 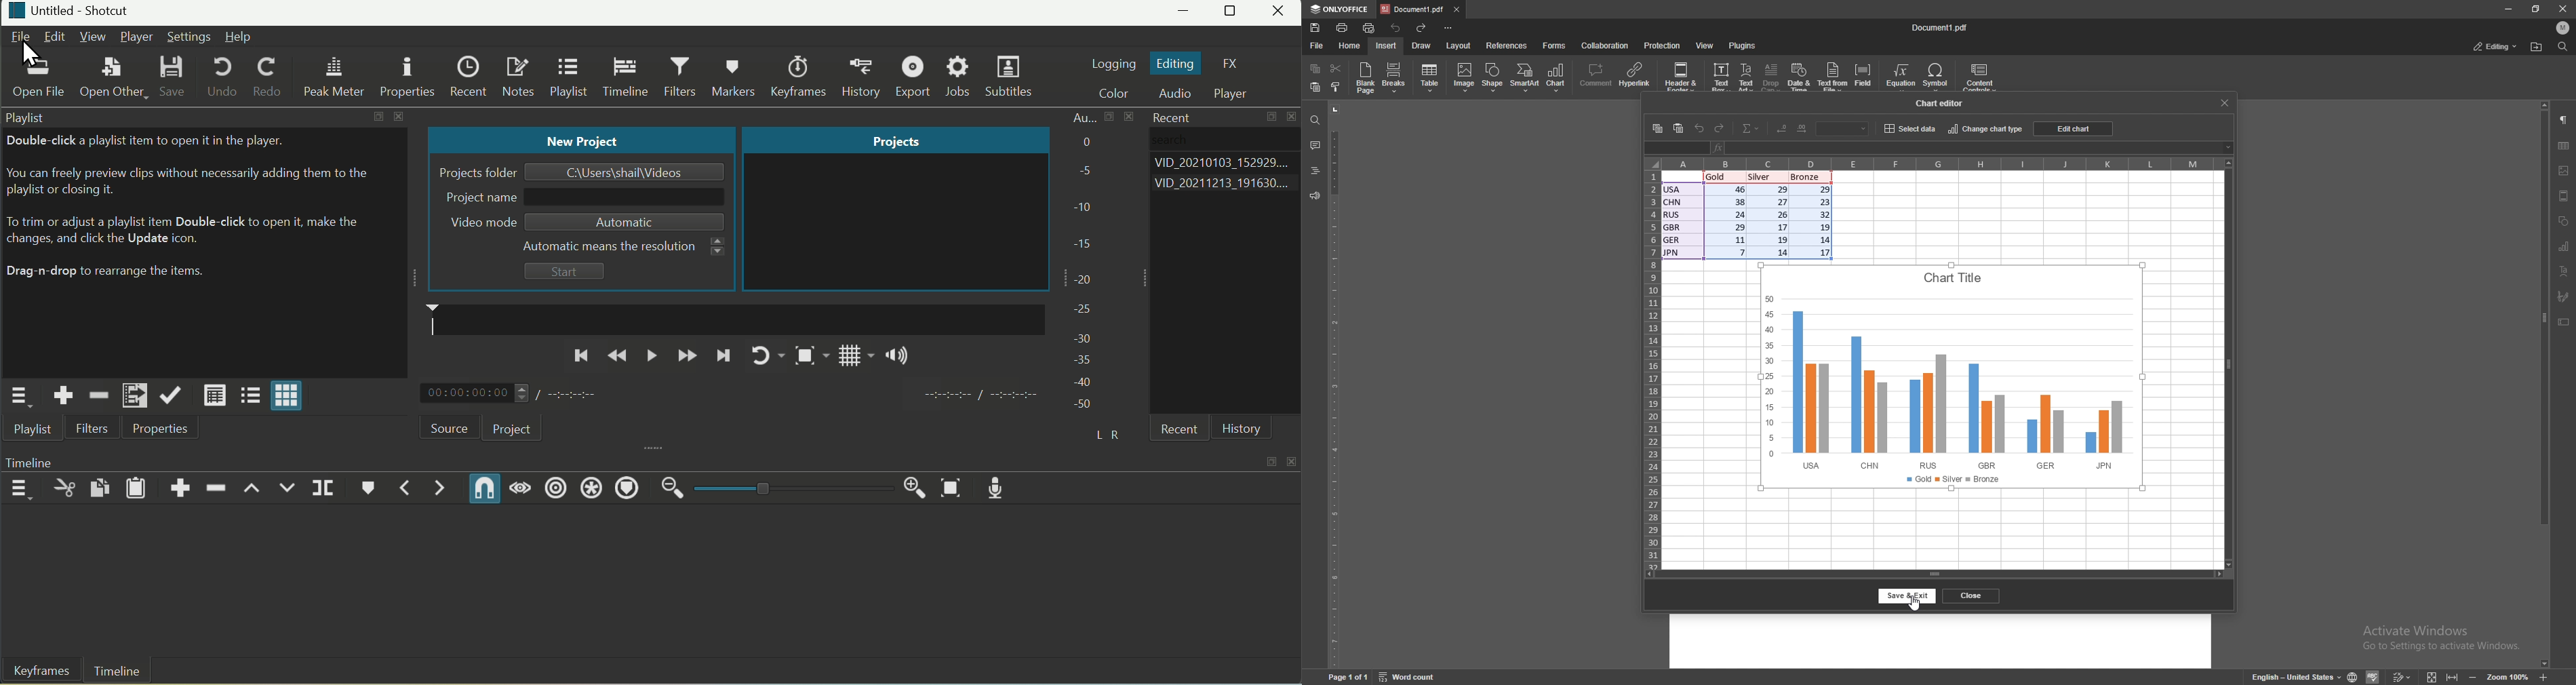 What do you see at coordinates (791, 489) in the screenshot?
I see `zoom slider` at bounding box center [791, 489].